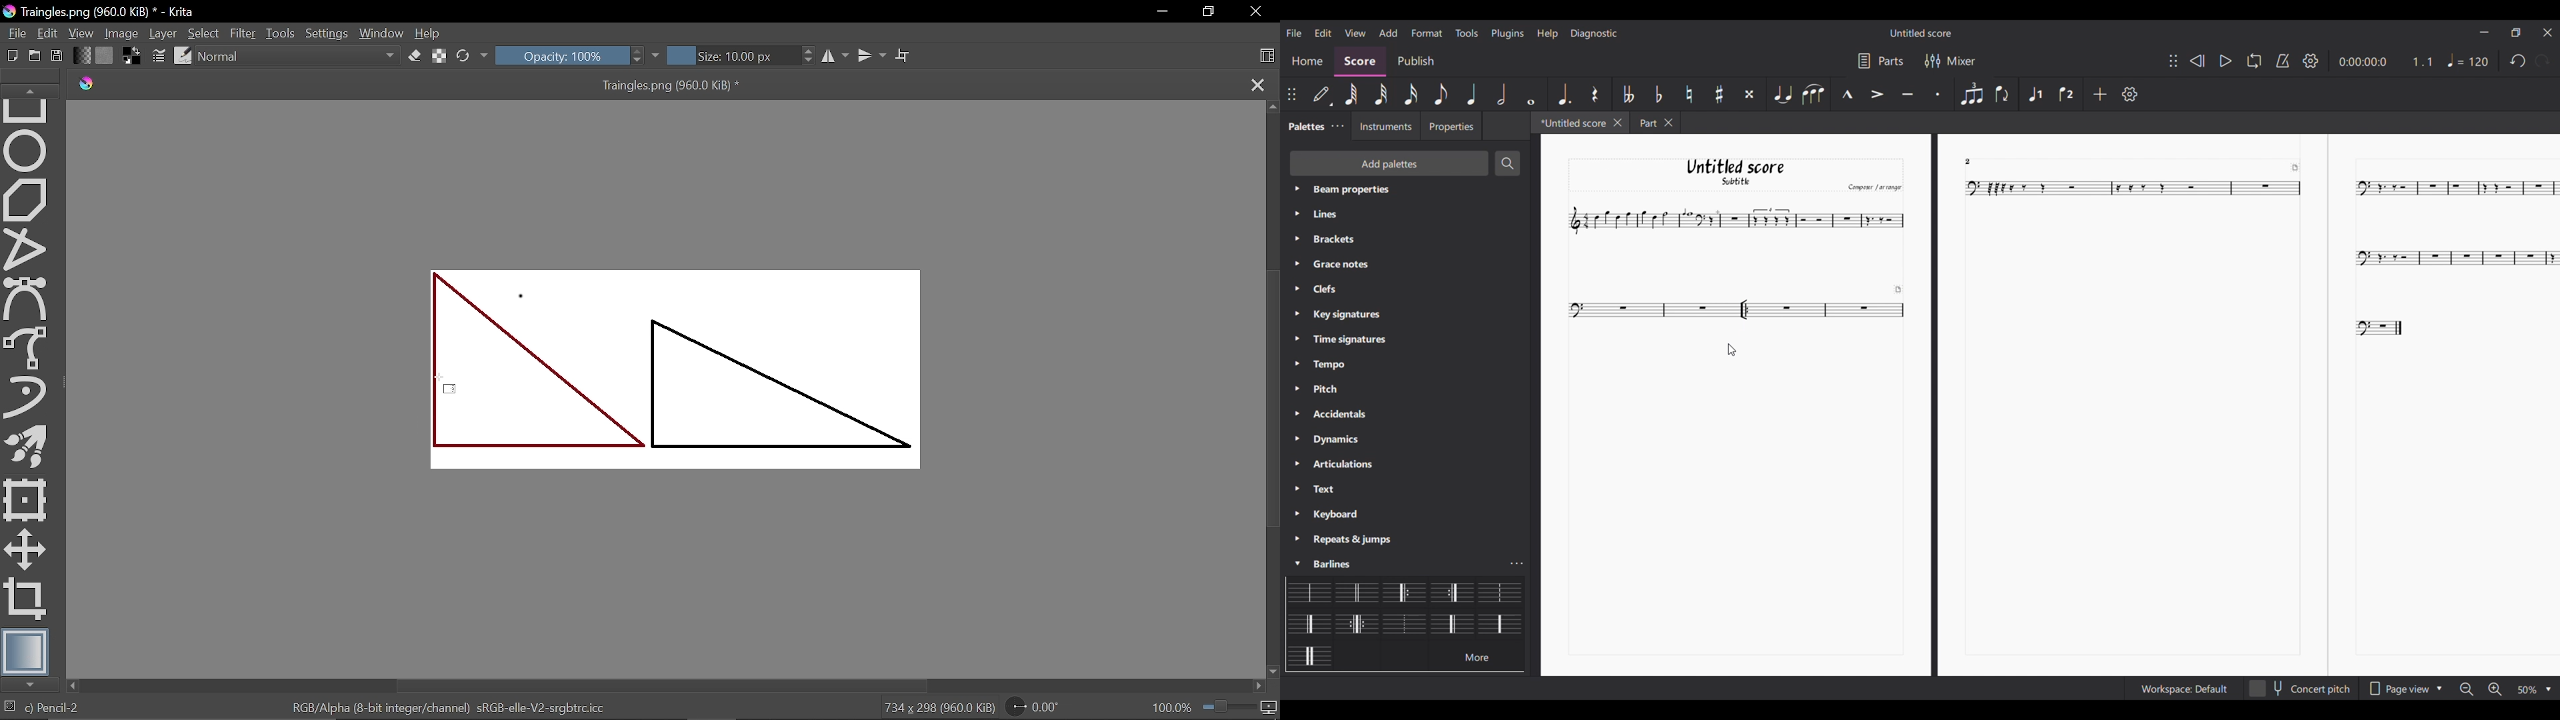 The image size is (2576, 728). I want to click on 16th note, so click(1411, 94).